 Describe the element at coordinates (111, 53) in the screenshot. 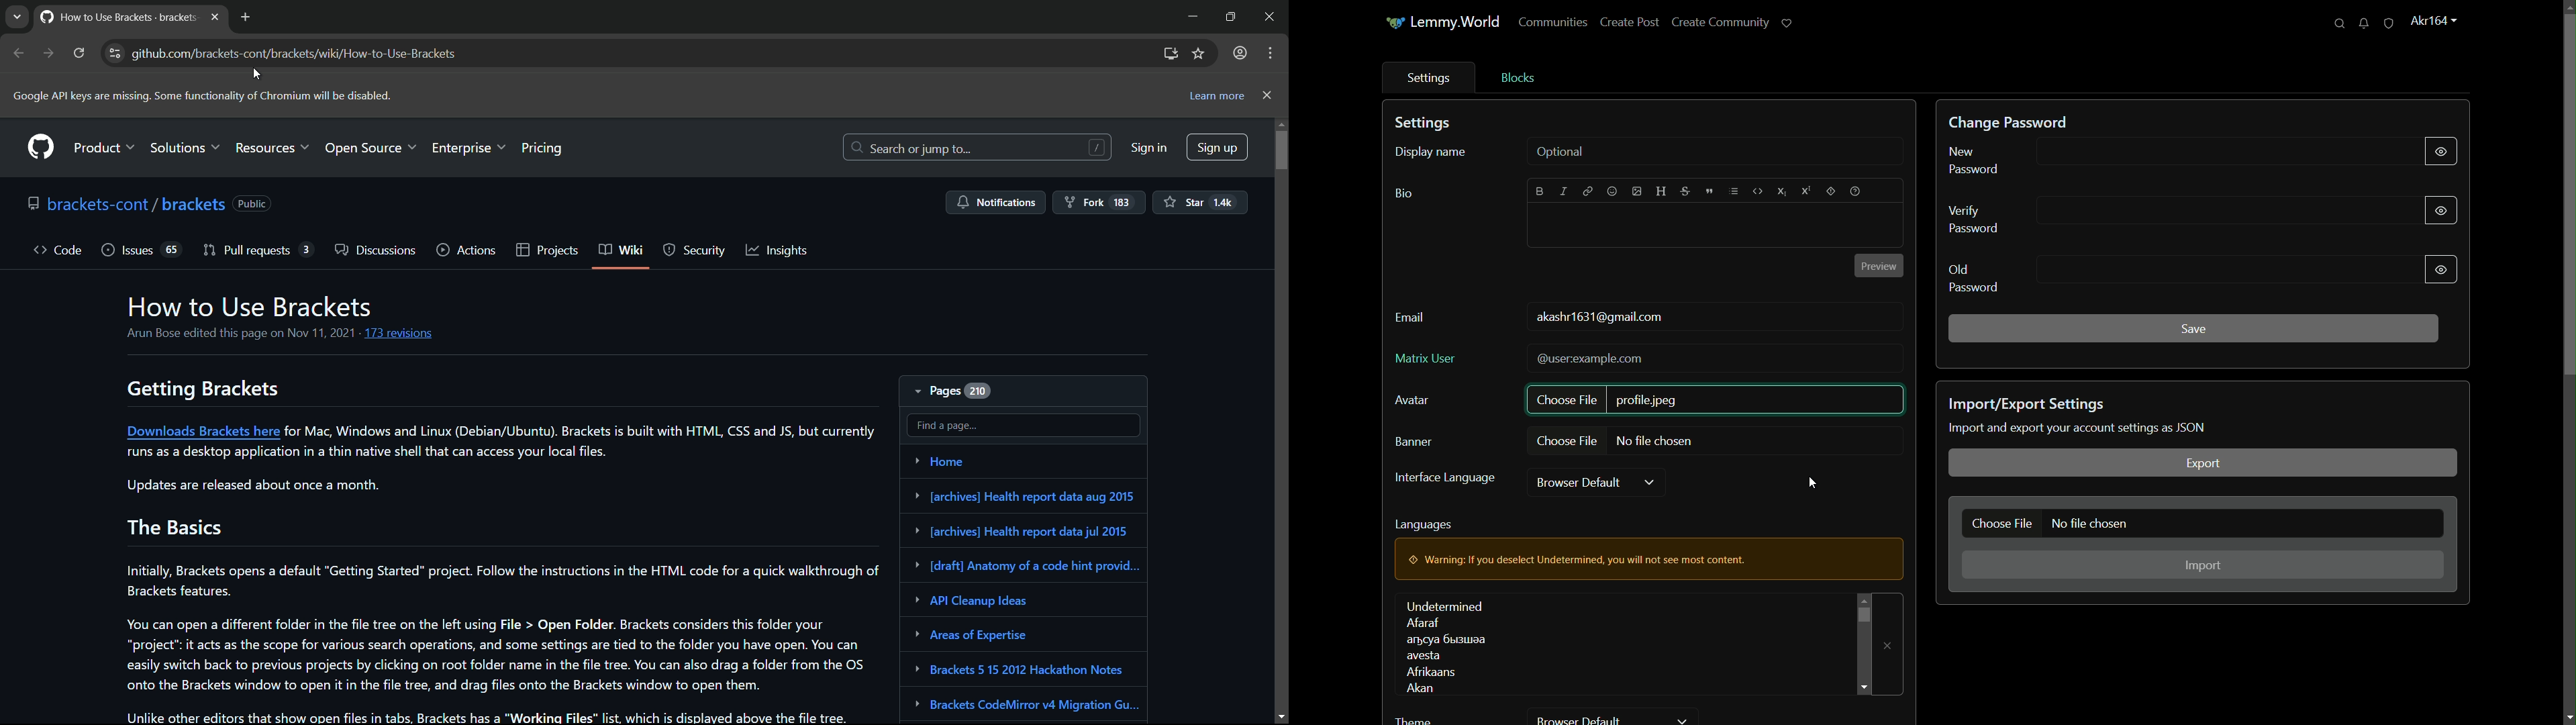

I see `view site information` at that location.